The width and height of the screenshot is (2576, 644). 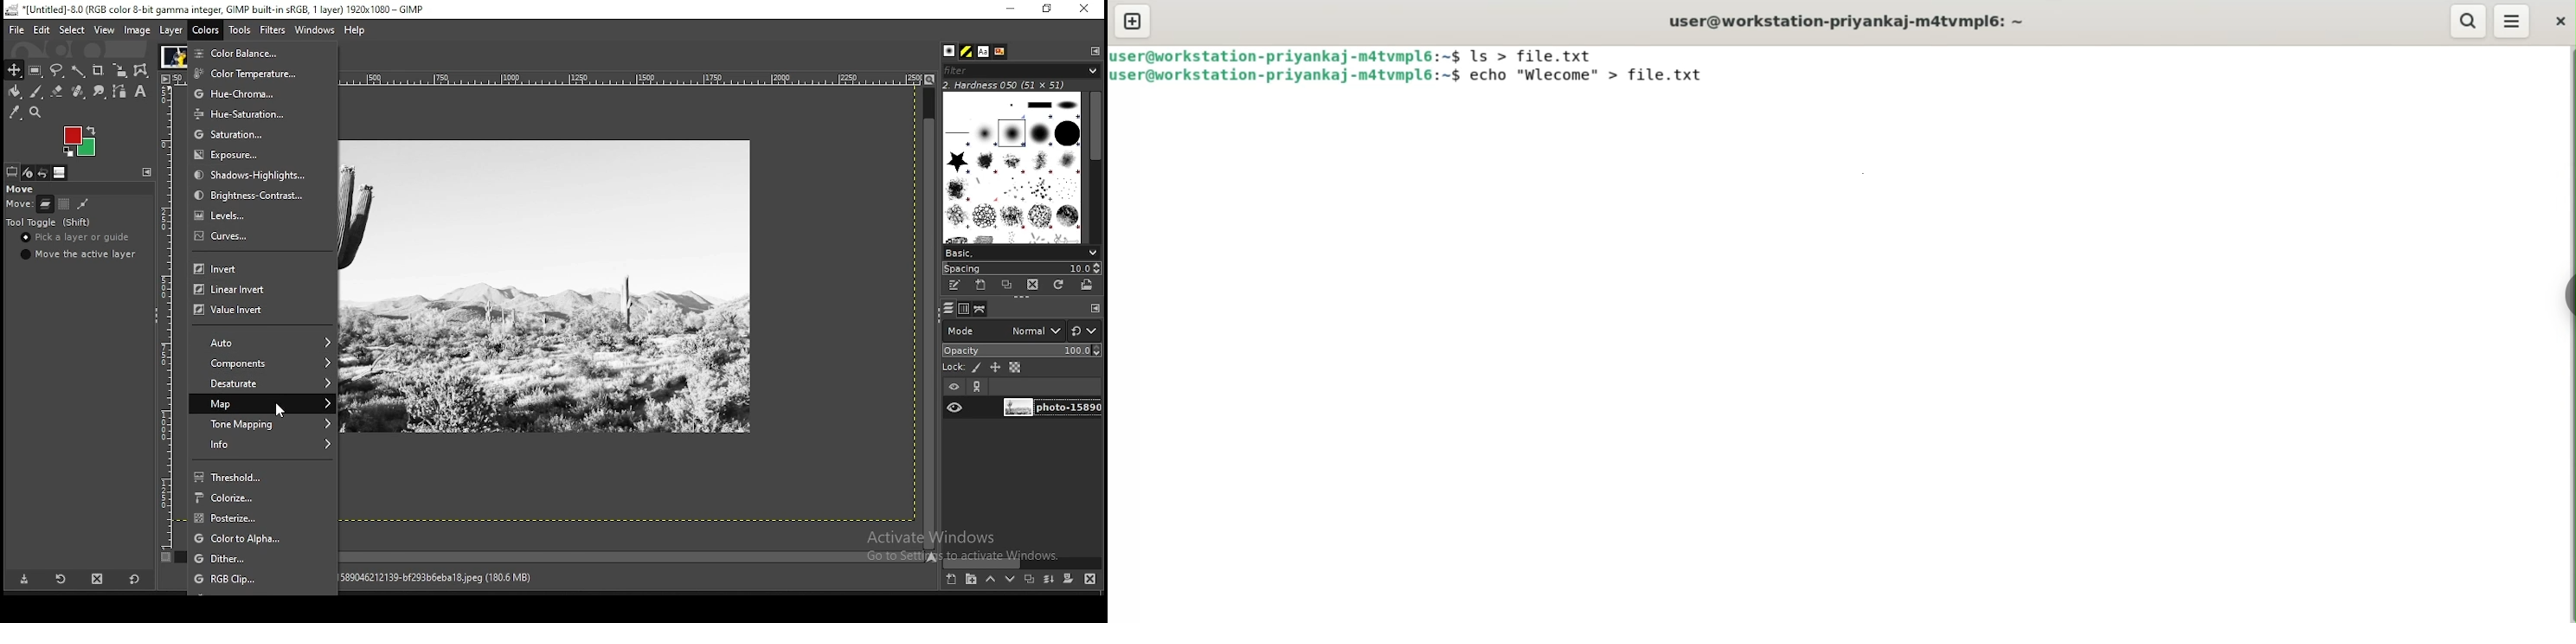 What do you see at coordinates (164, 311) in the screenshot?
I see `scale` at bounding box center [164, 311].